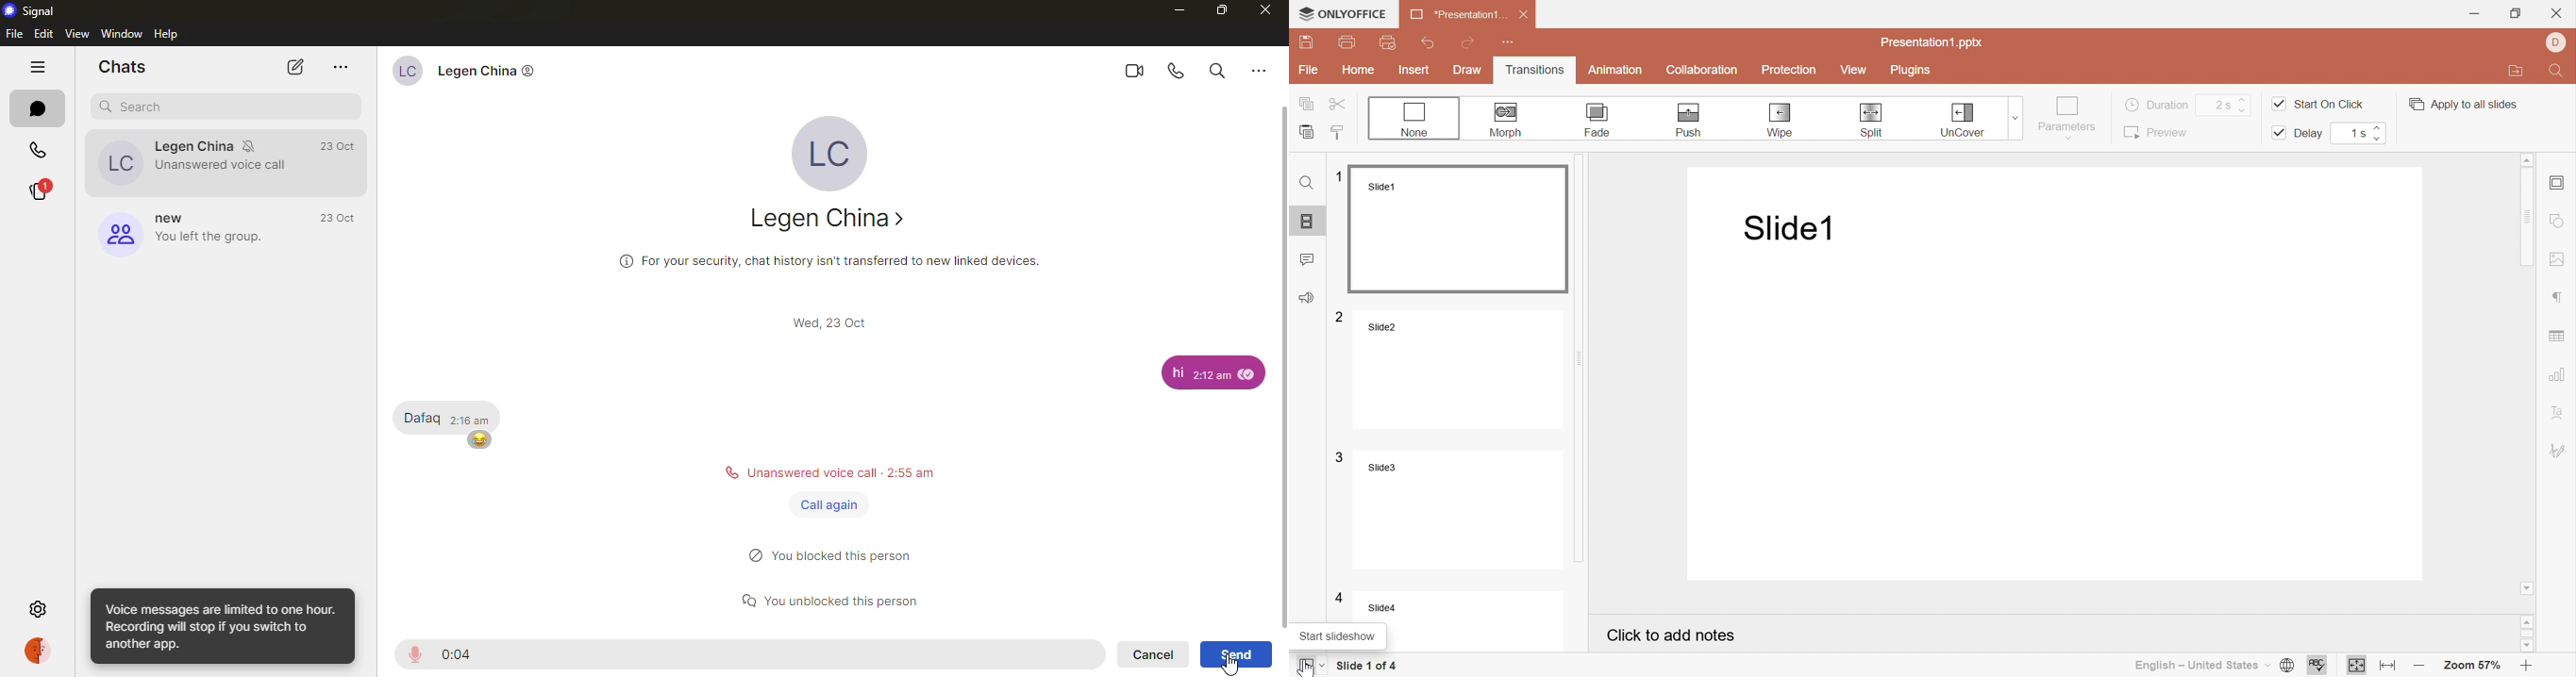  What do you see at coordinates (2556, 260) in the screenshot?
I see `Insert image` at bounding box center [2556, 260].